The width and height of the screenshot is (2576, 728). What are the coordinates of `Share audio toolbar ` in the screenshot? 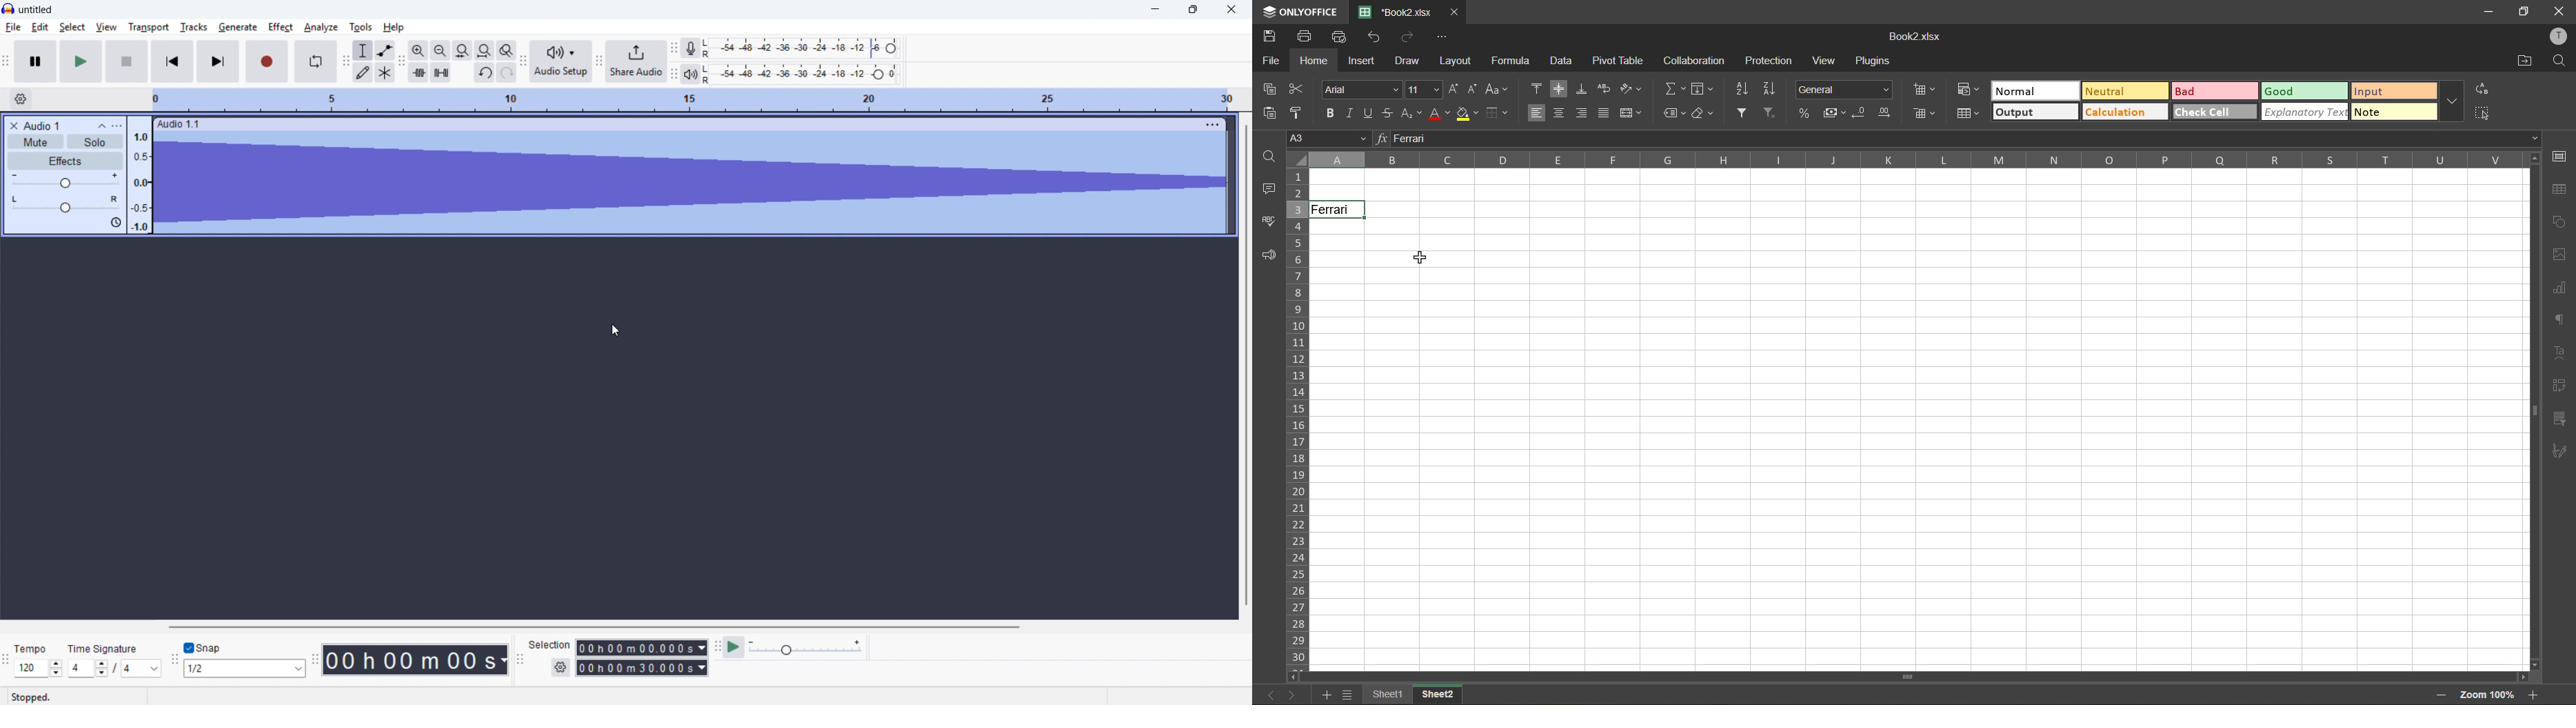 It's located at (600, 61).